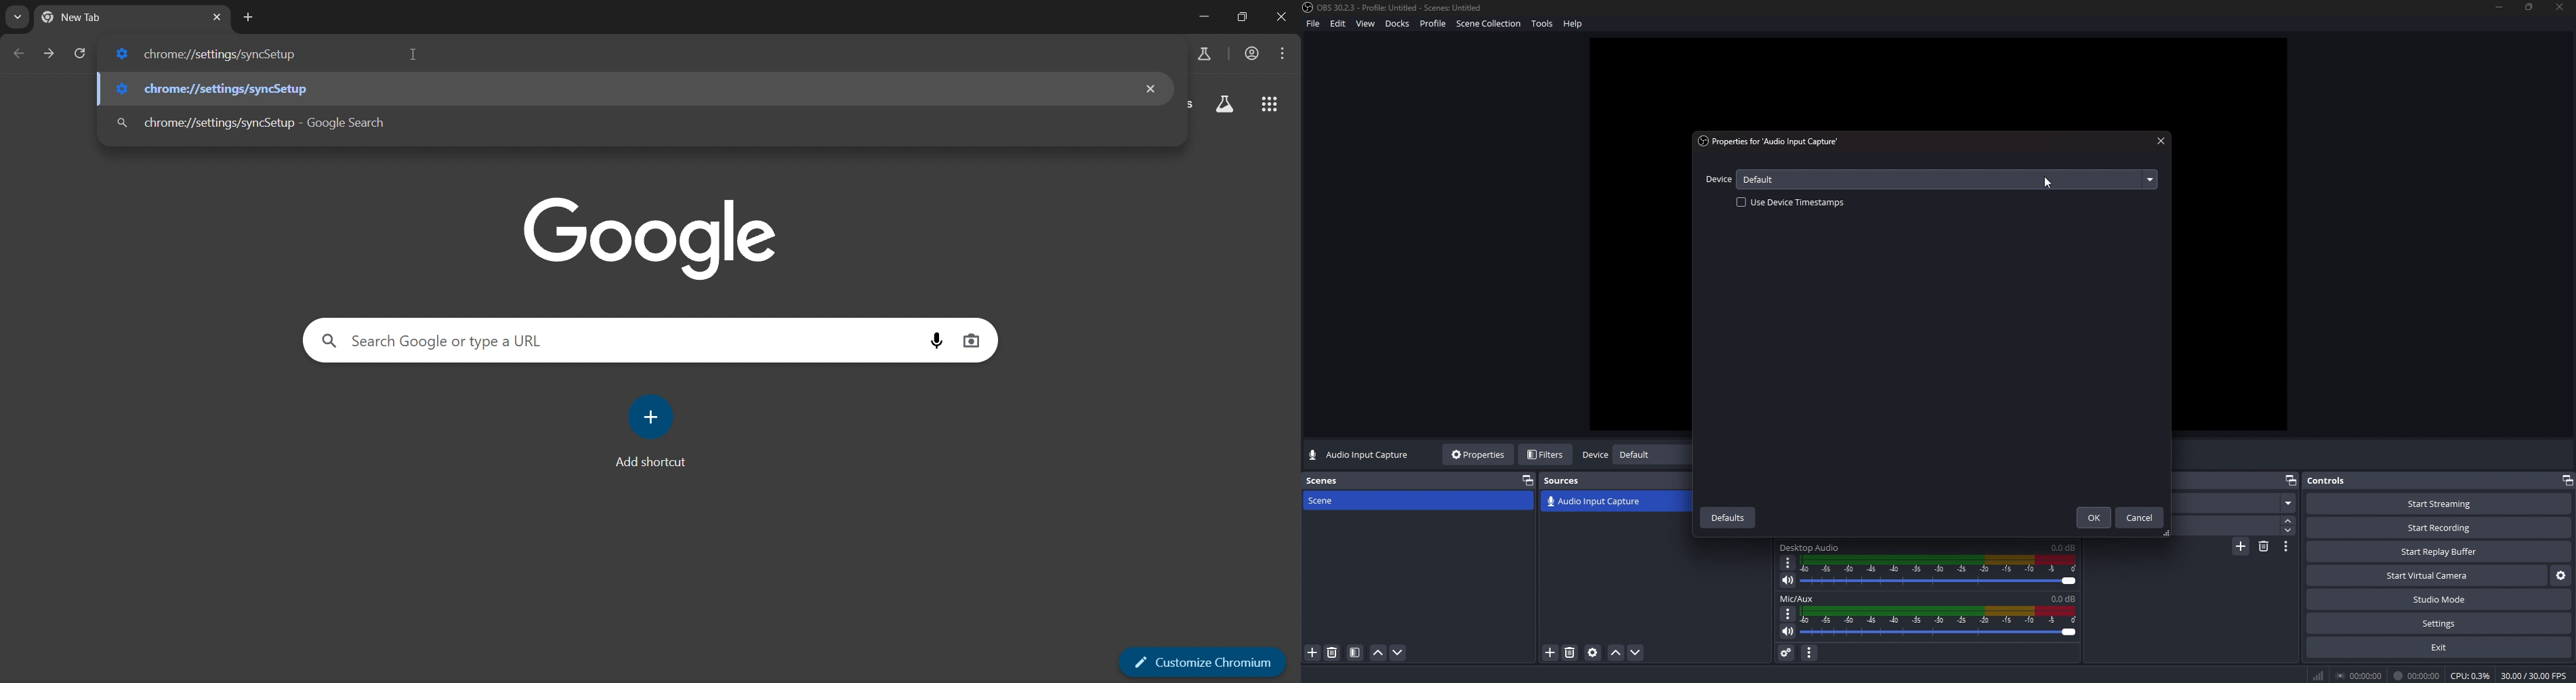  Describe the element at coordinates (2568, 480) in the screenshot. I see `pop out` at that location.